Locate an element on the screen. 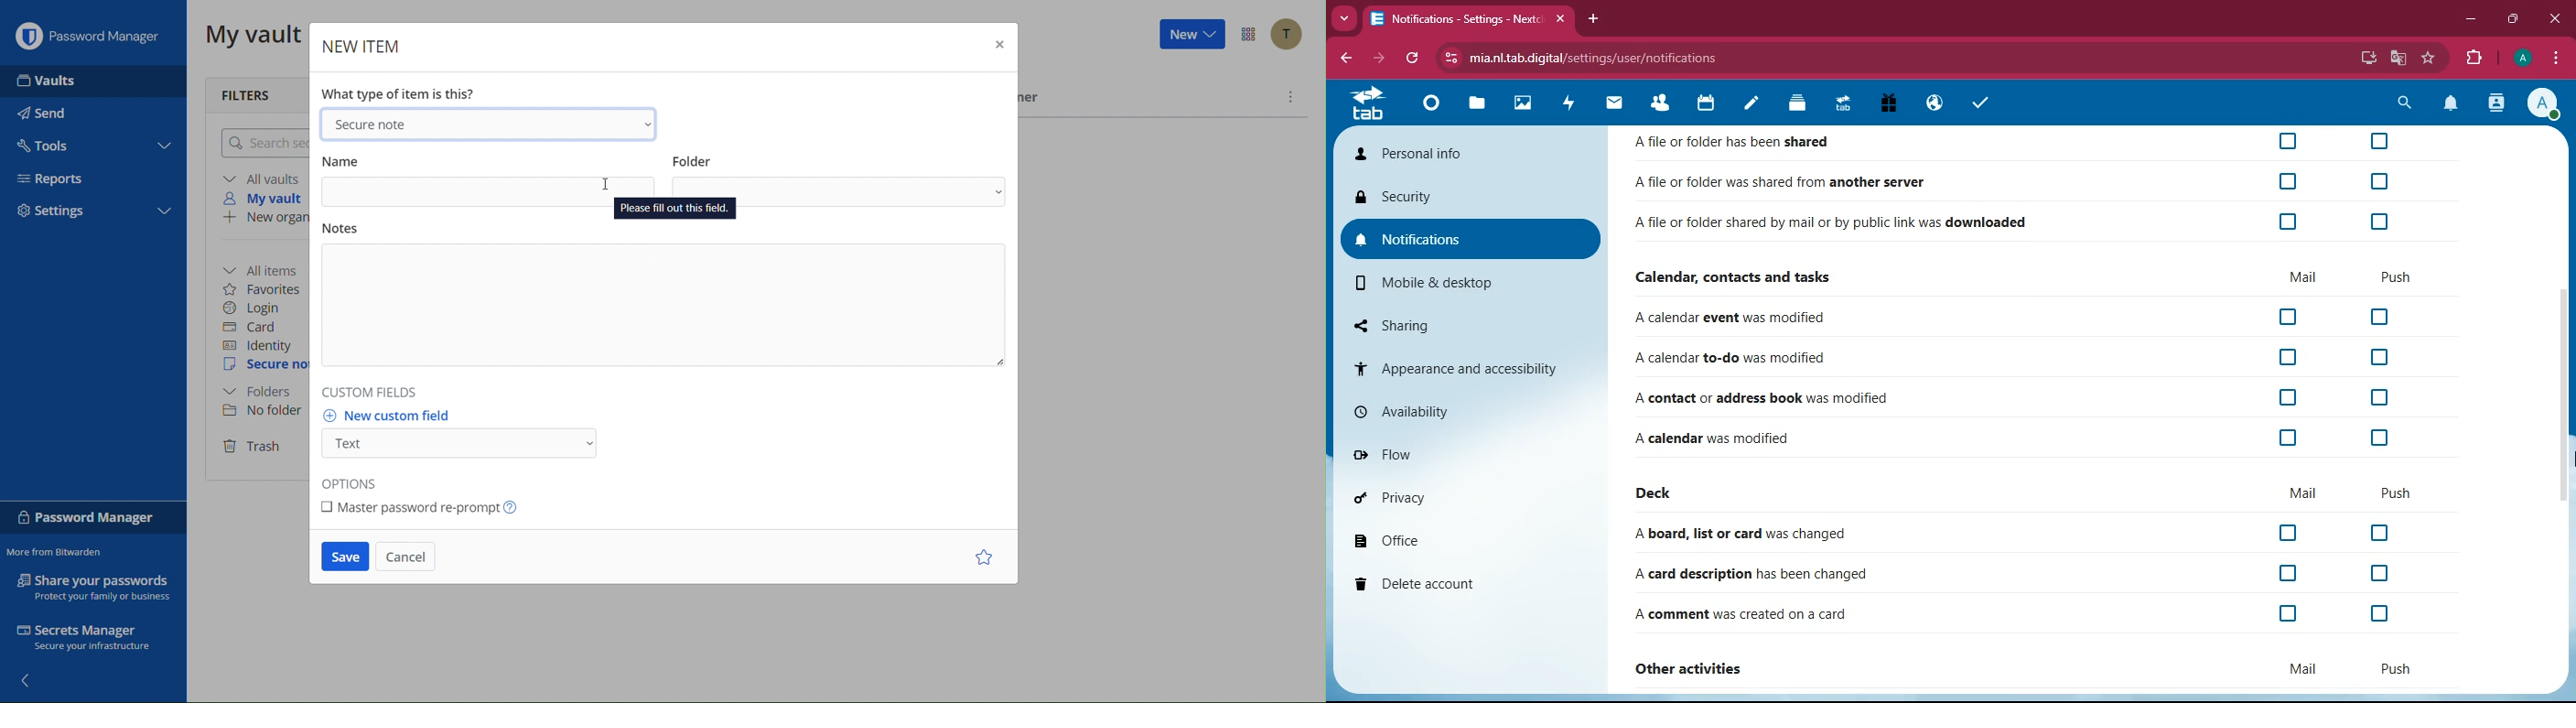 Image resolution: width=2576 pixels, height=728 pixels. favorite is located at coordinates (2430, 58).